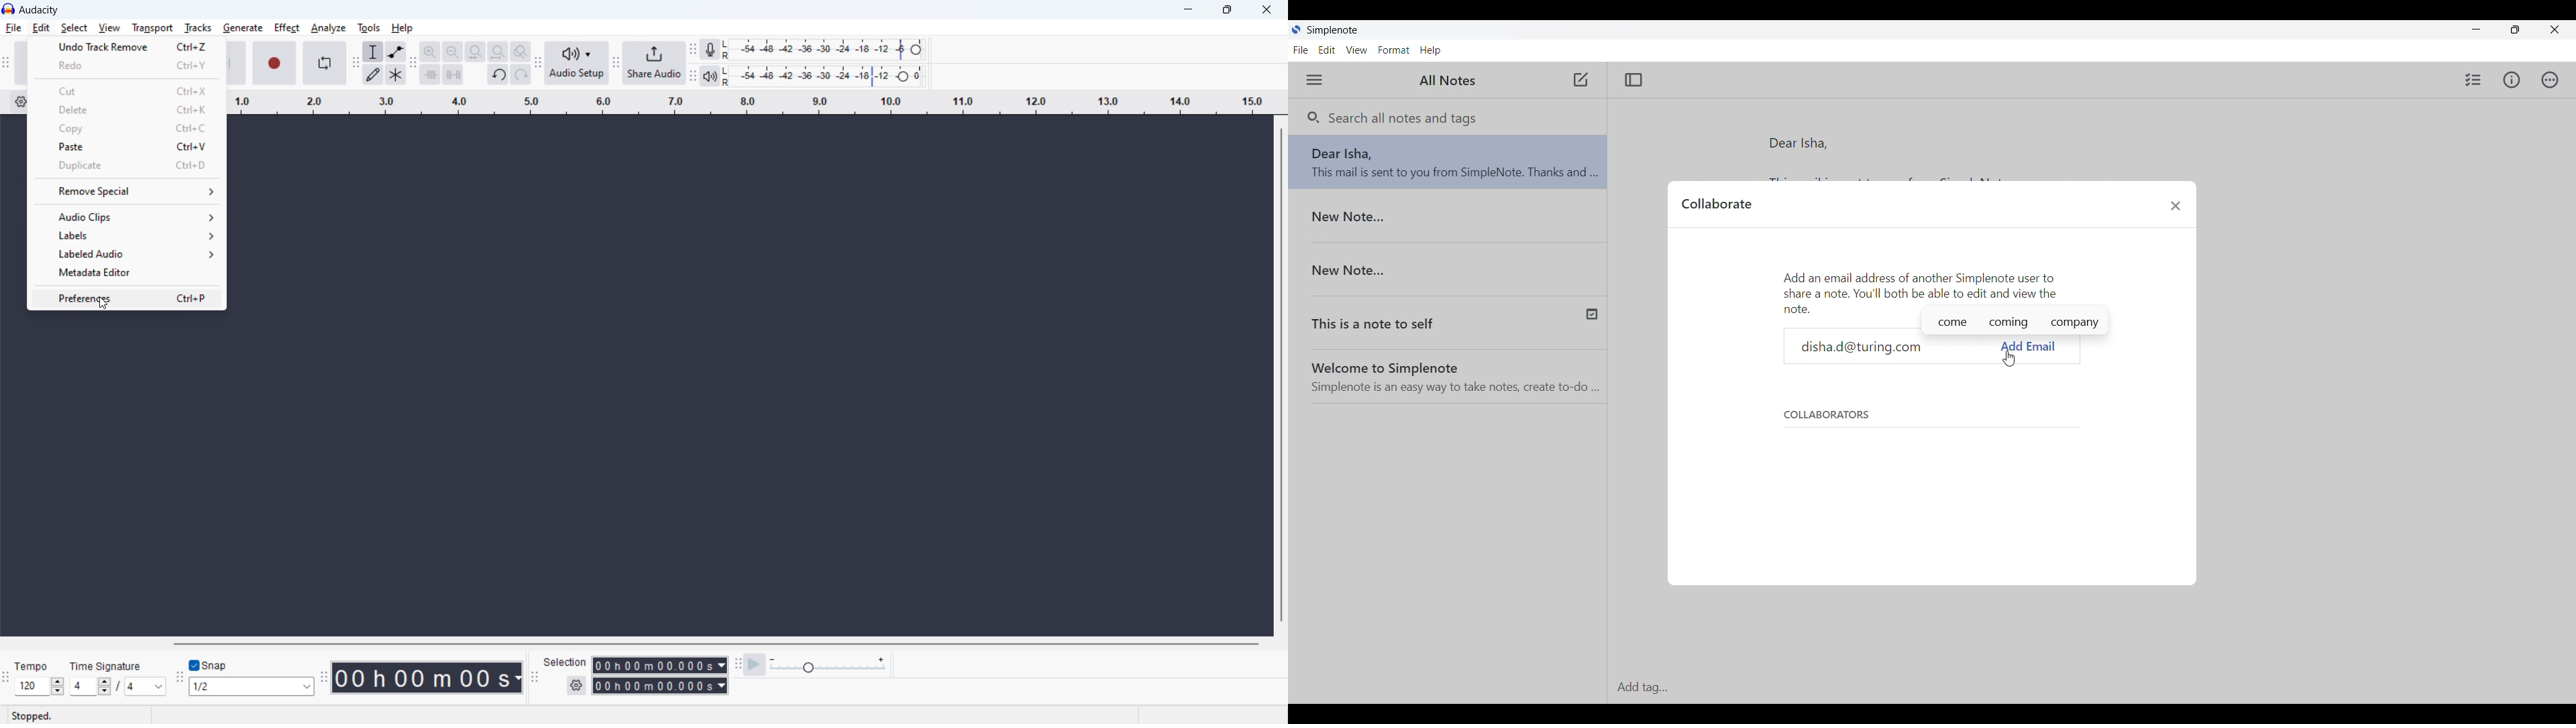  What do you see at coordinates (368, 27) in the screenshot?
I see `tools` at bounding box center [368, 27].